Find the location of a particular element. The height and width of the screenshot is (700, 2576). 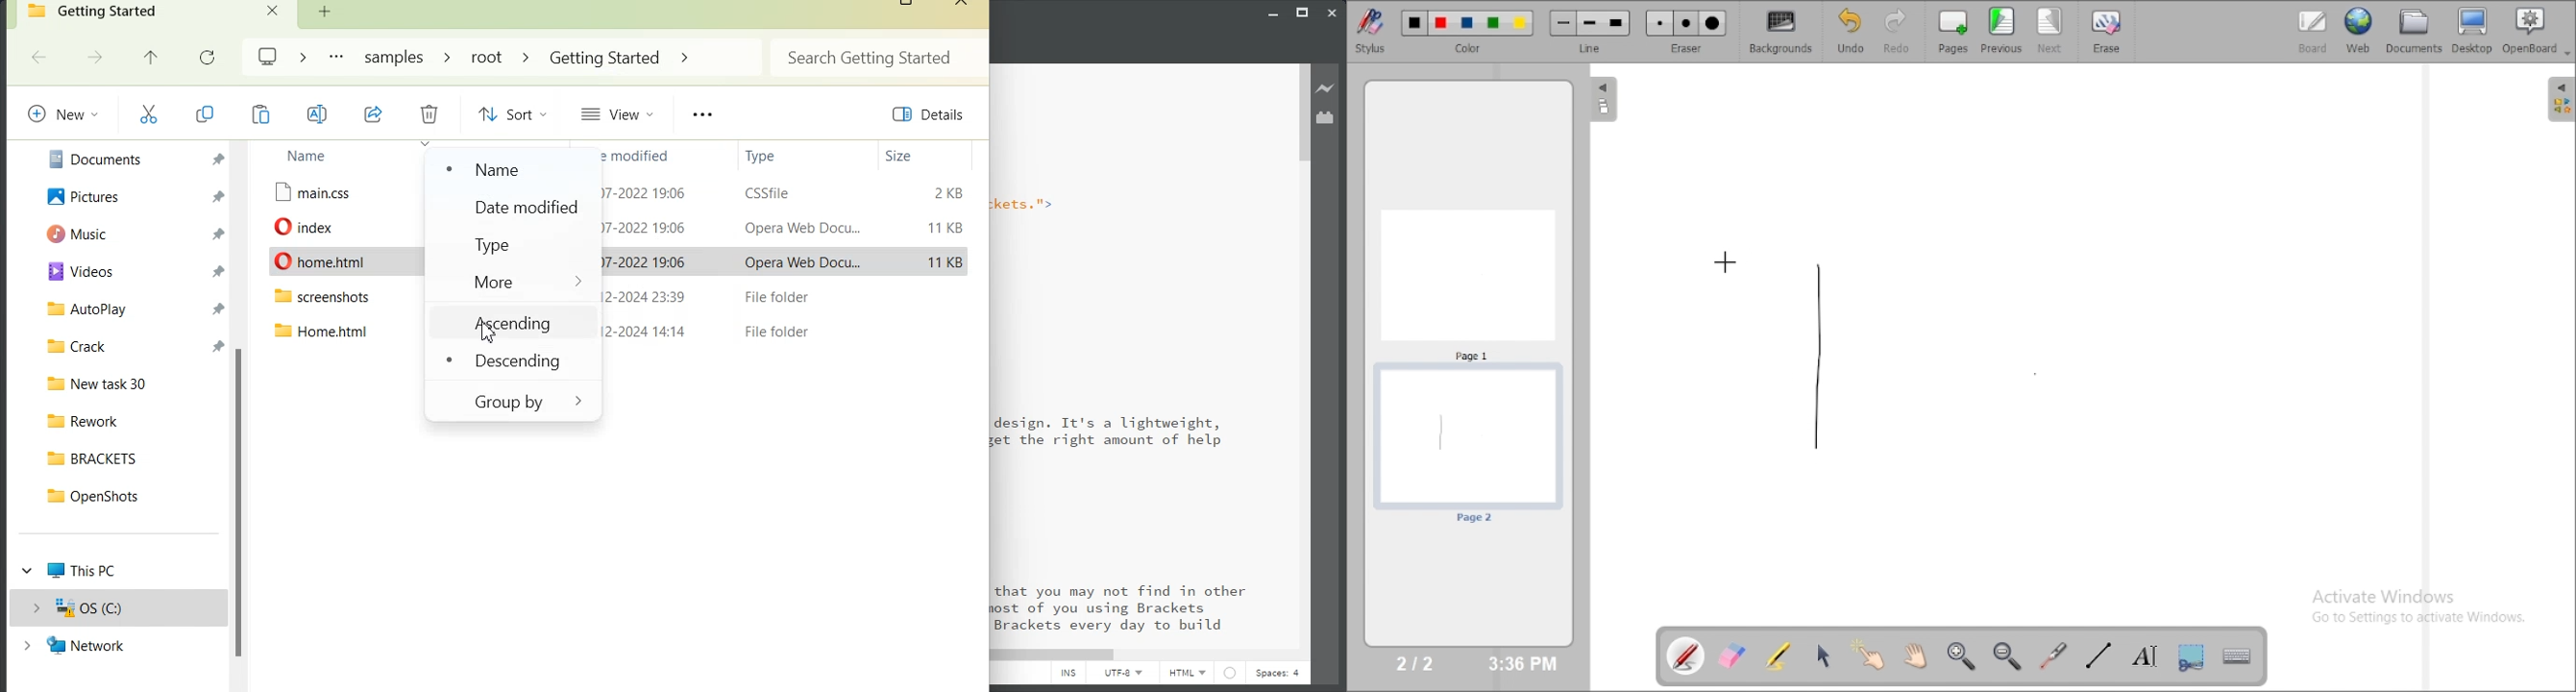

3:36 PM is located at coordinates (1521, 664).